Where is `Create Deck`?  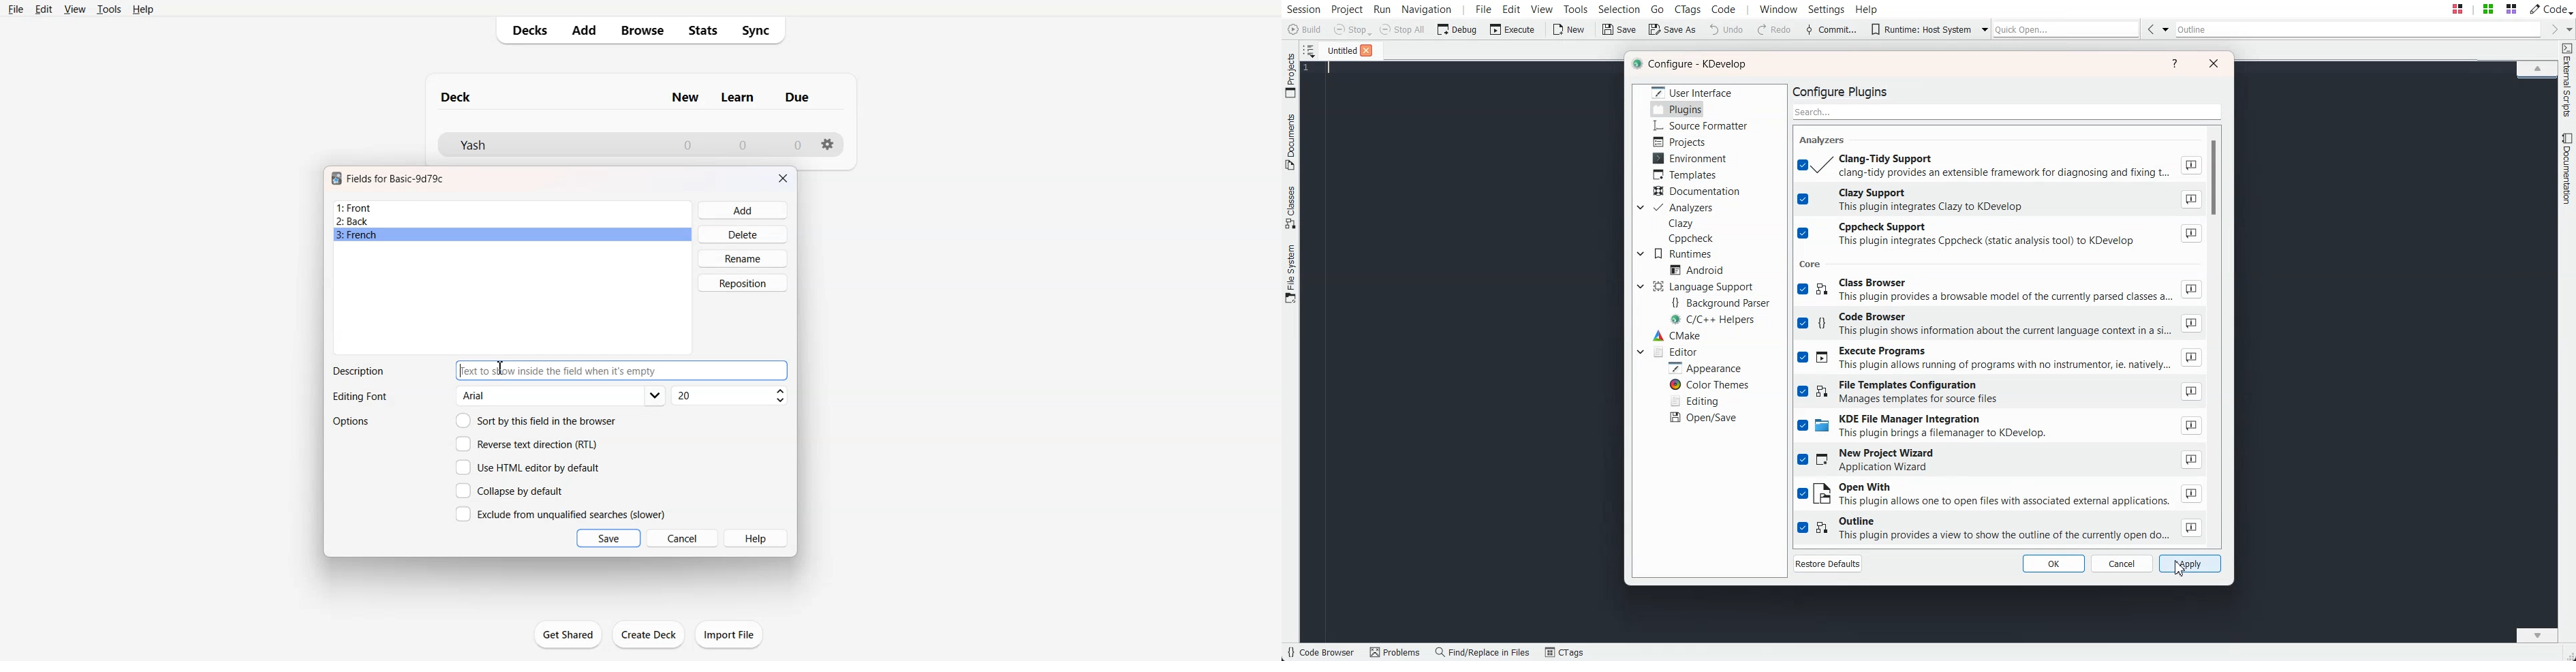 Create Deck is located at coordinates (650, 634).